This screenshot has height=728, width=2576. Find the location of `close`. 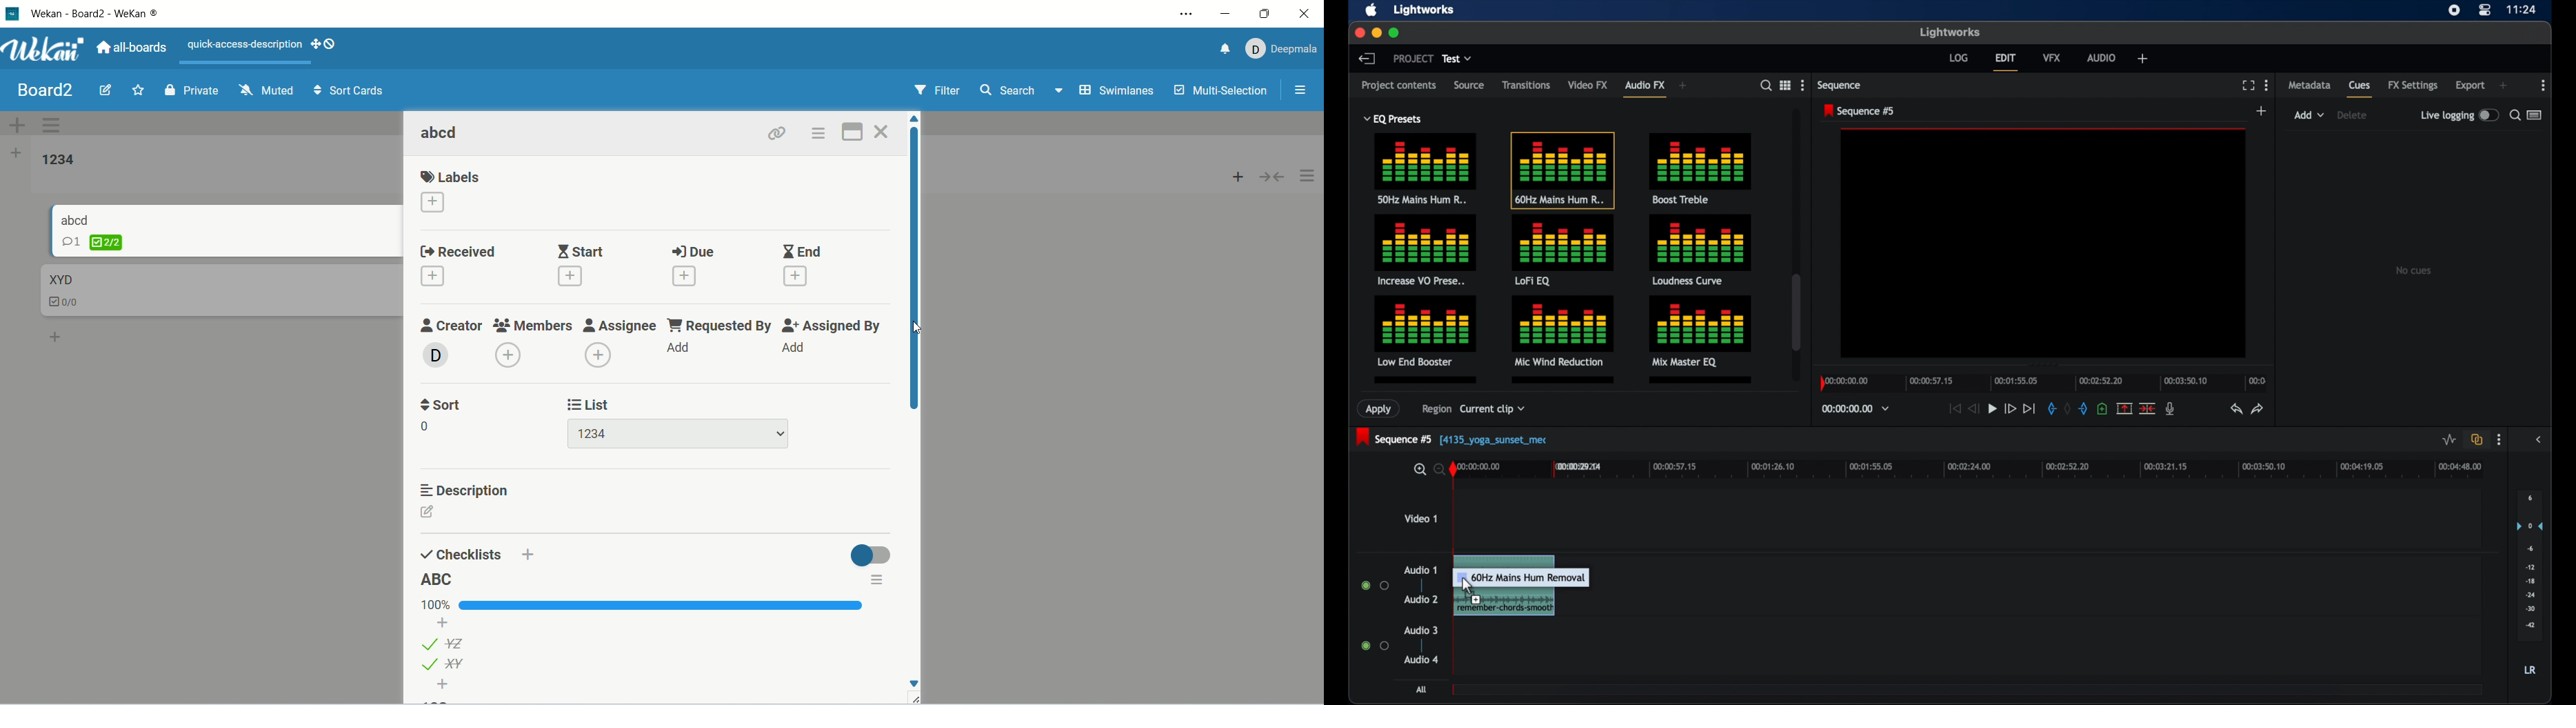

close is located at coordinates (883, 132).